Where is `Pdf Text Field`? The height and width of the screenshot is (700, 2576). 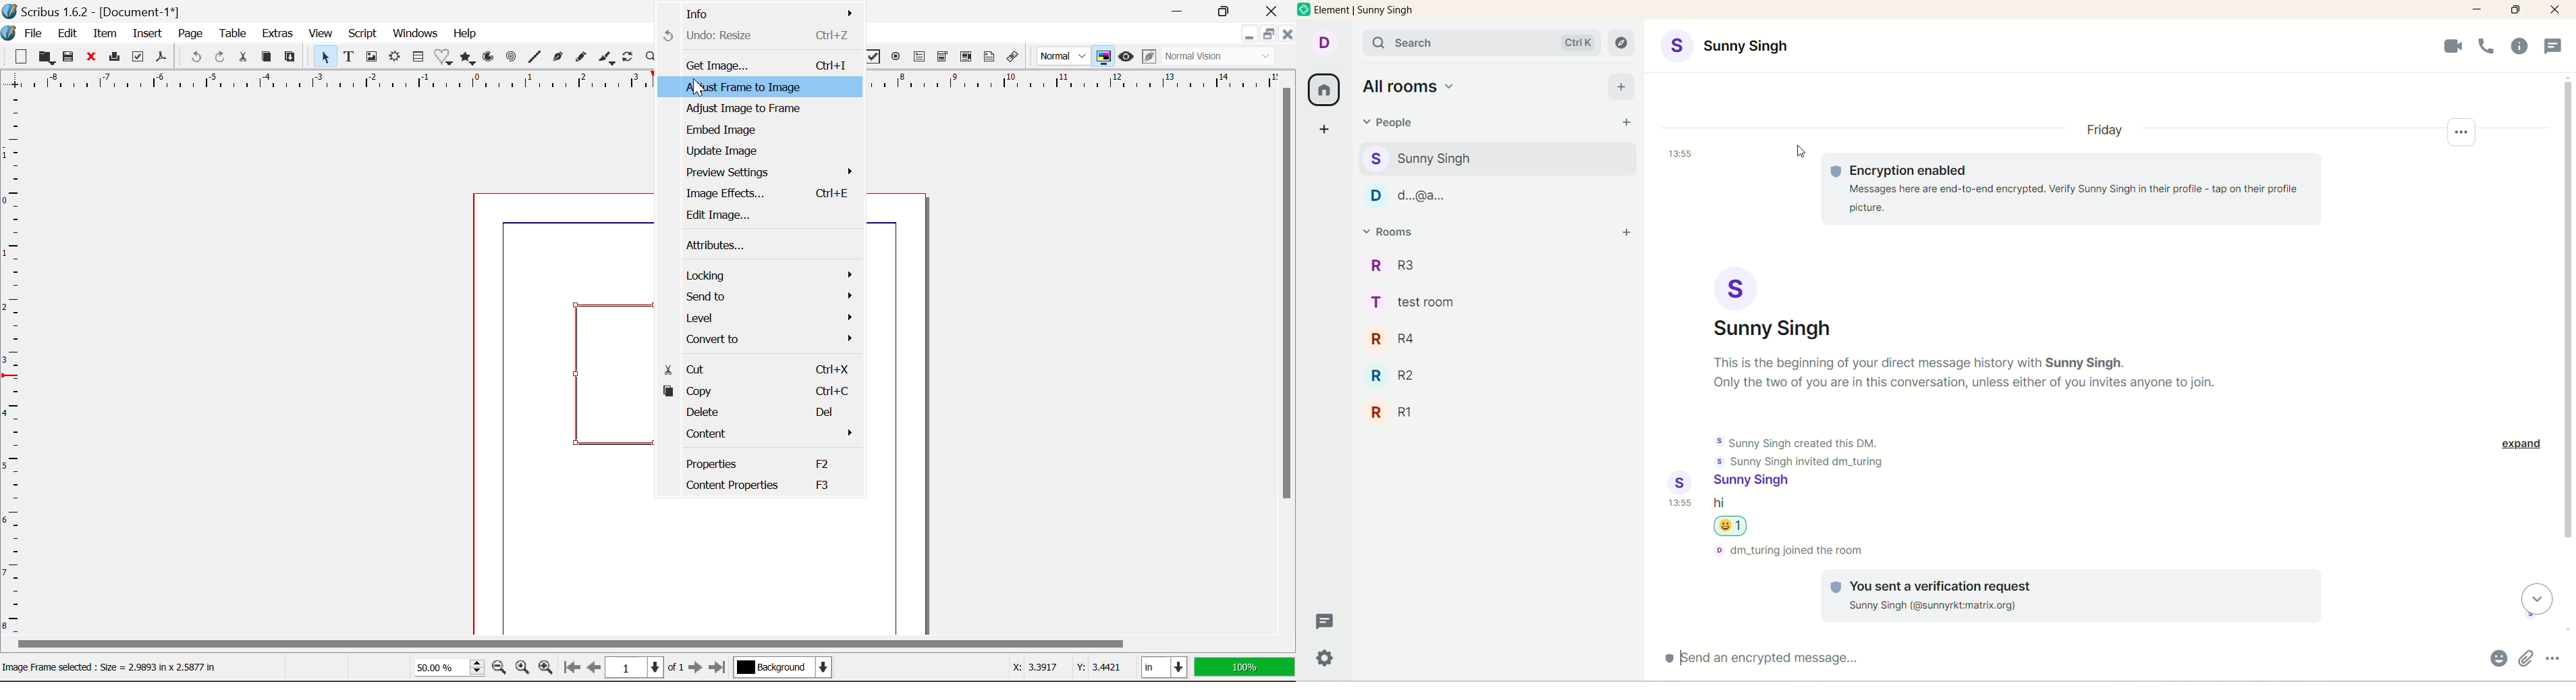
Pdf Text Field is located at coordinates (919, 59).